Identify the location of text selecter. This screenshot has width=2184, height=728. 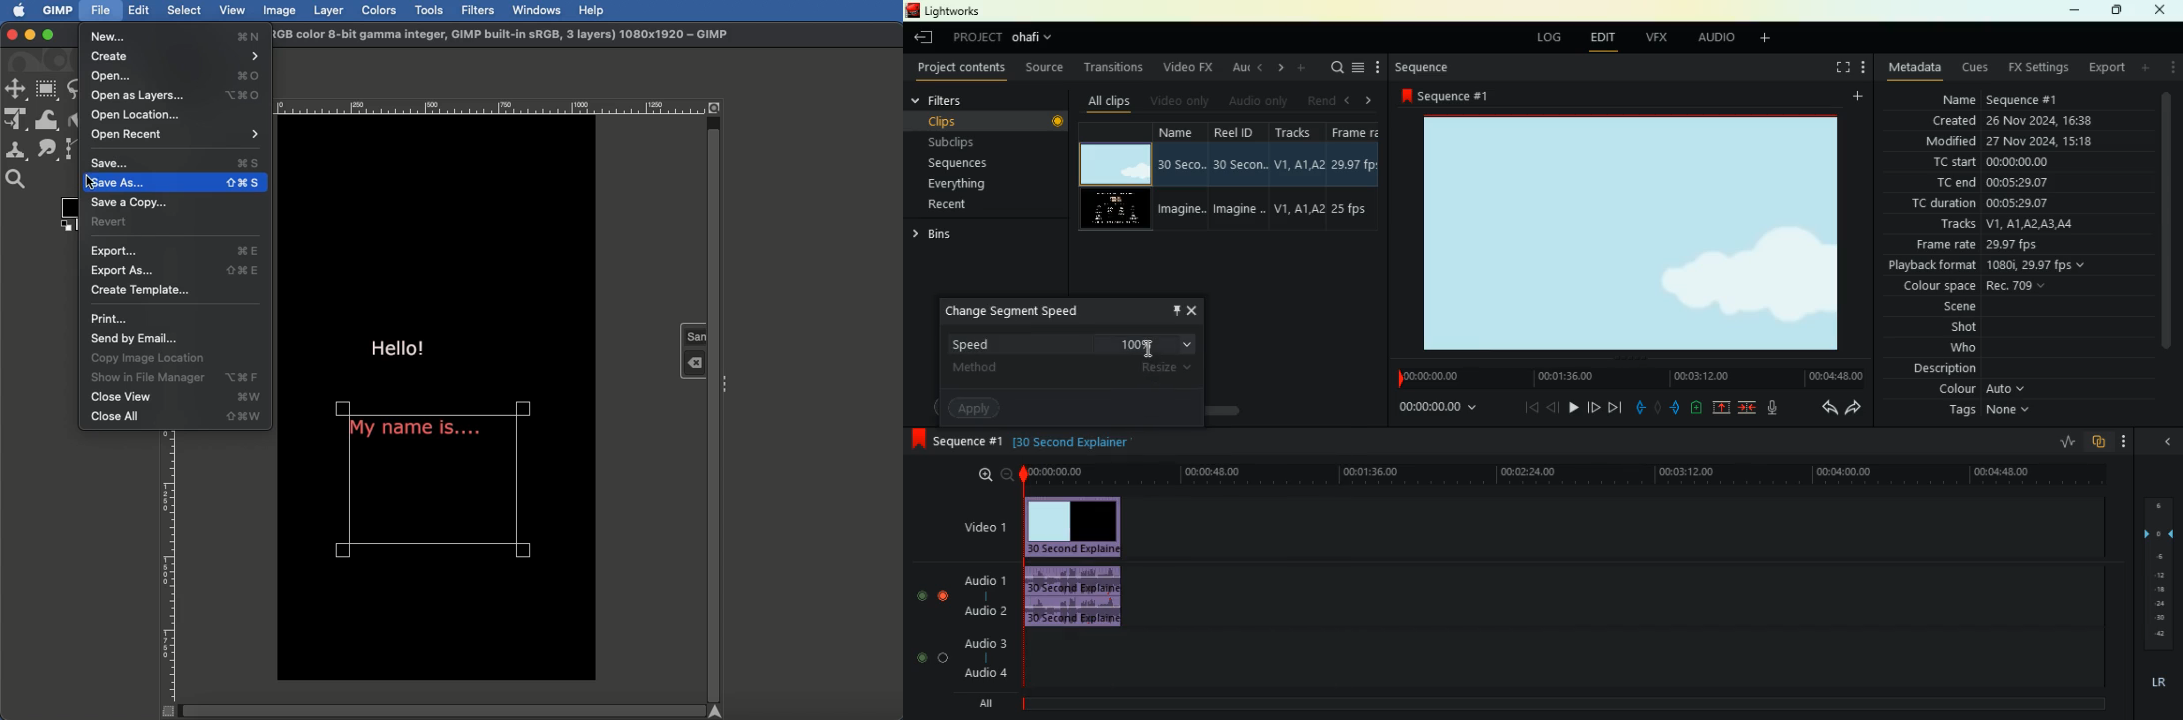
(525, 486).